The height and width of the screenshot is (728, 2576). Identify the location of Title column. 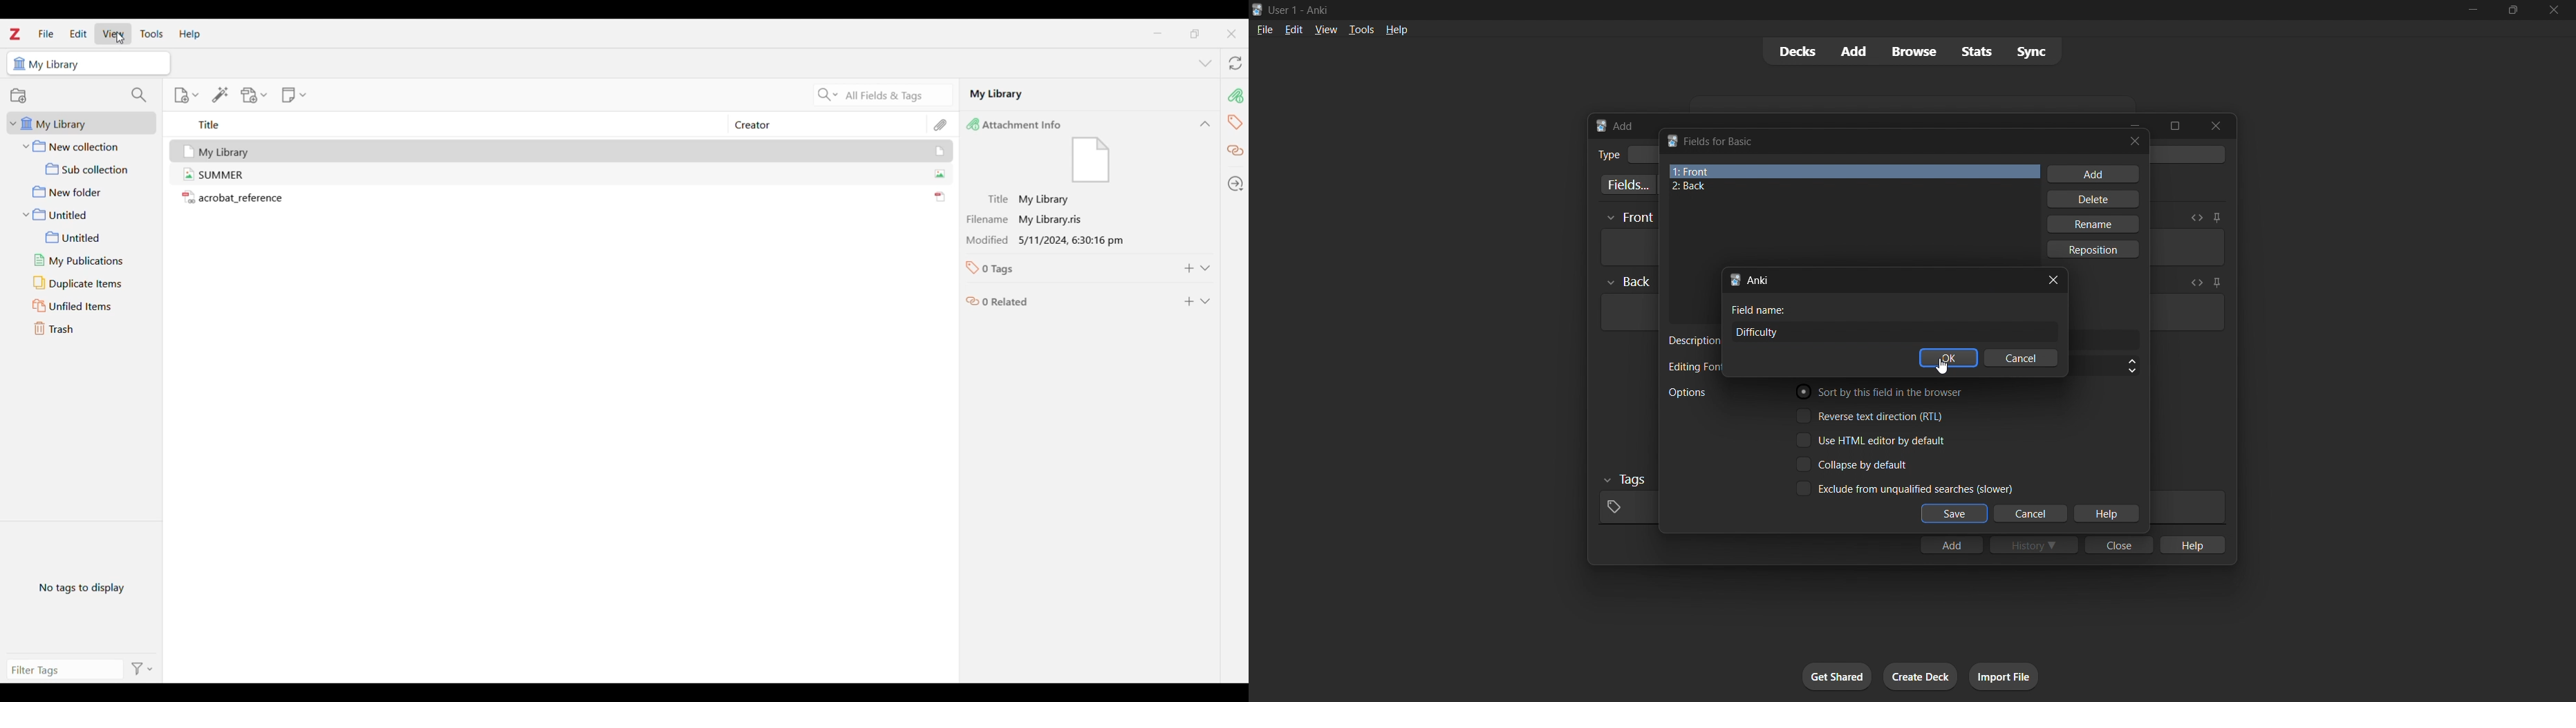
(444, 124).